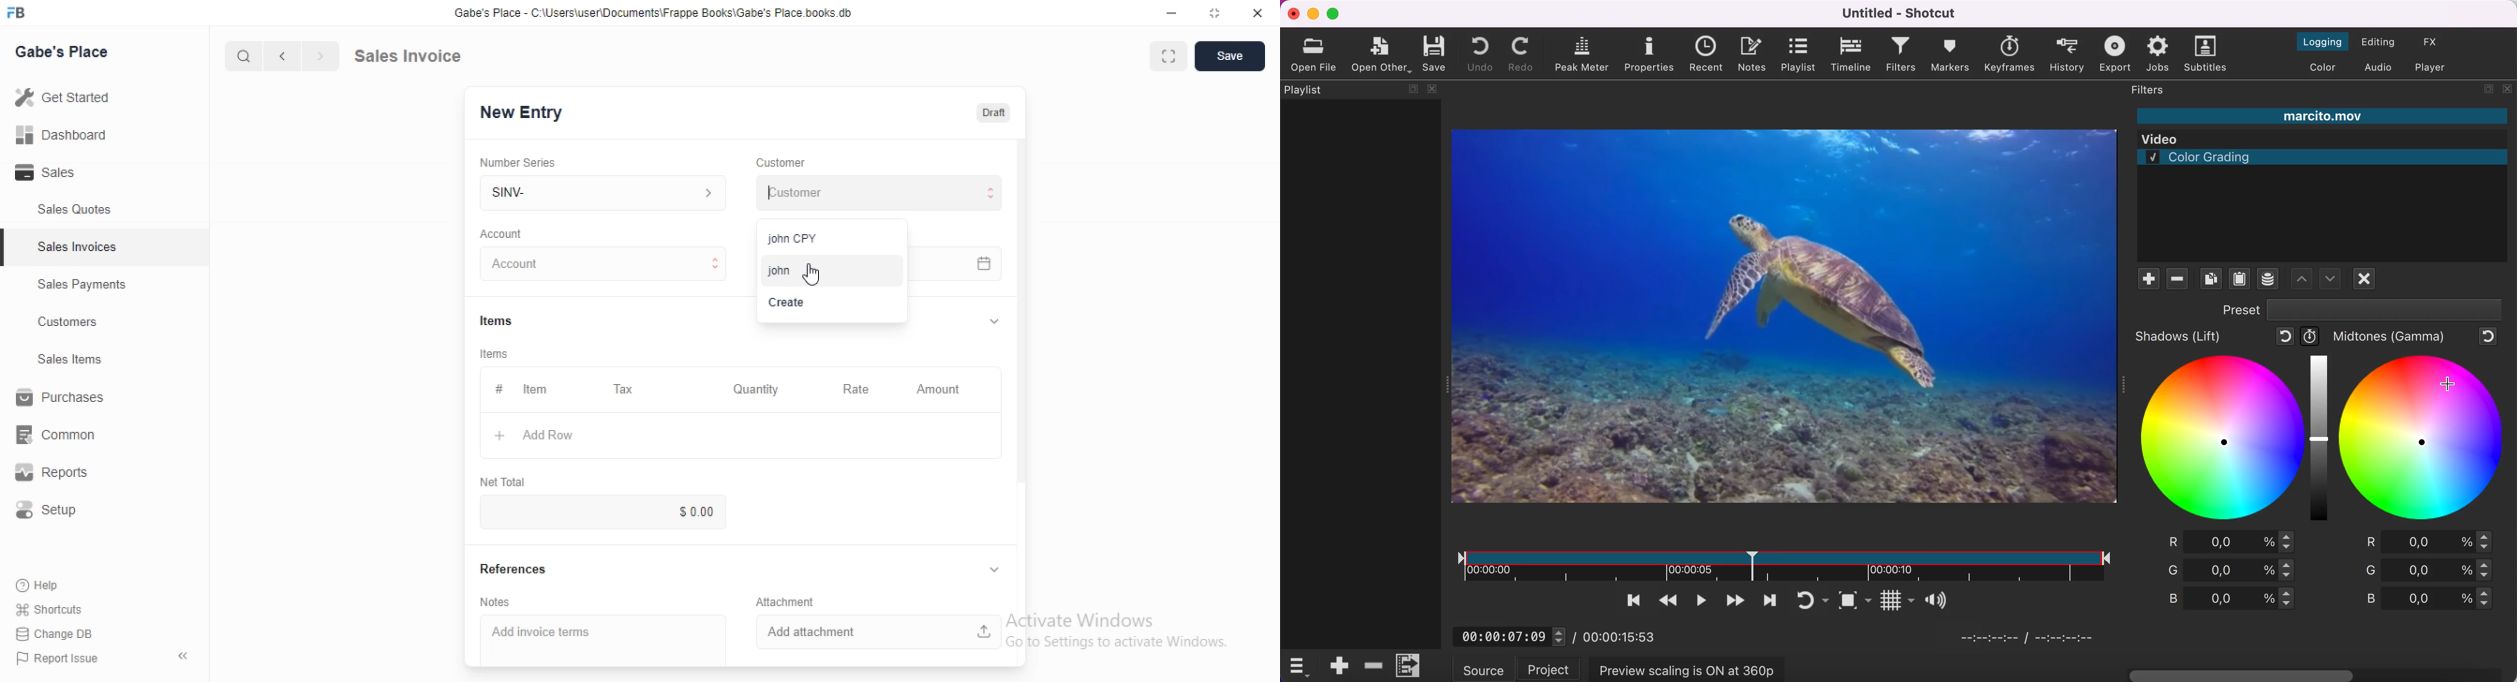 This screenshot has height=700, width=2520. I want to click on SINV-, so click(602, 191).